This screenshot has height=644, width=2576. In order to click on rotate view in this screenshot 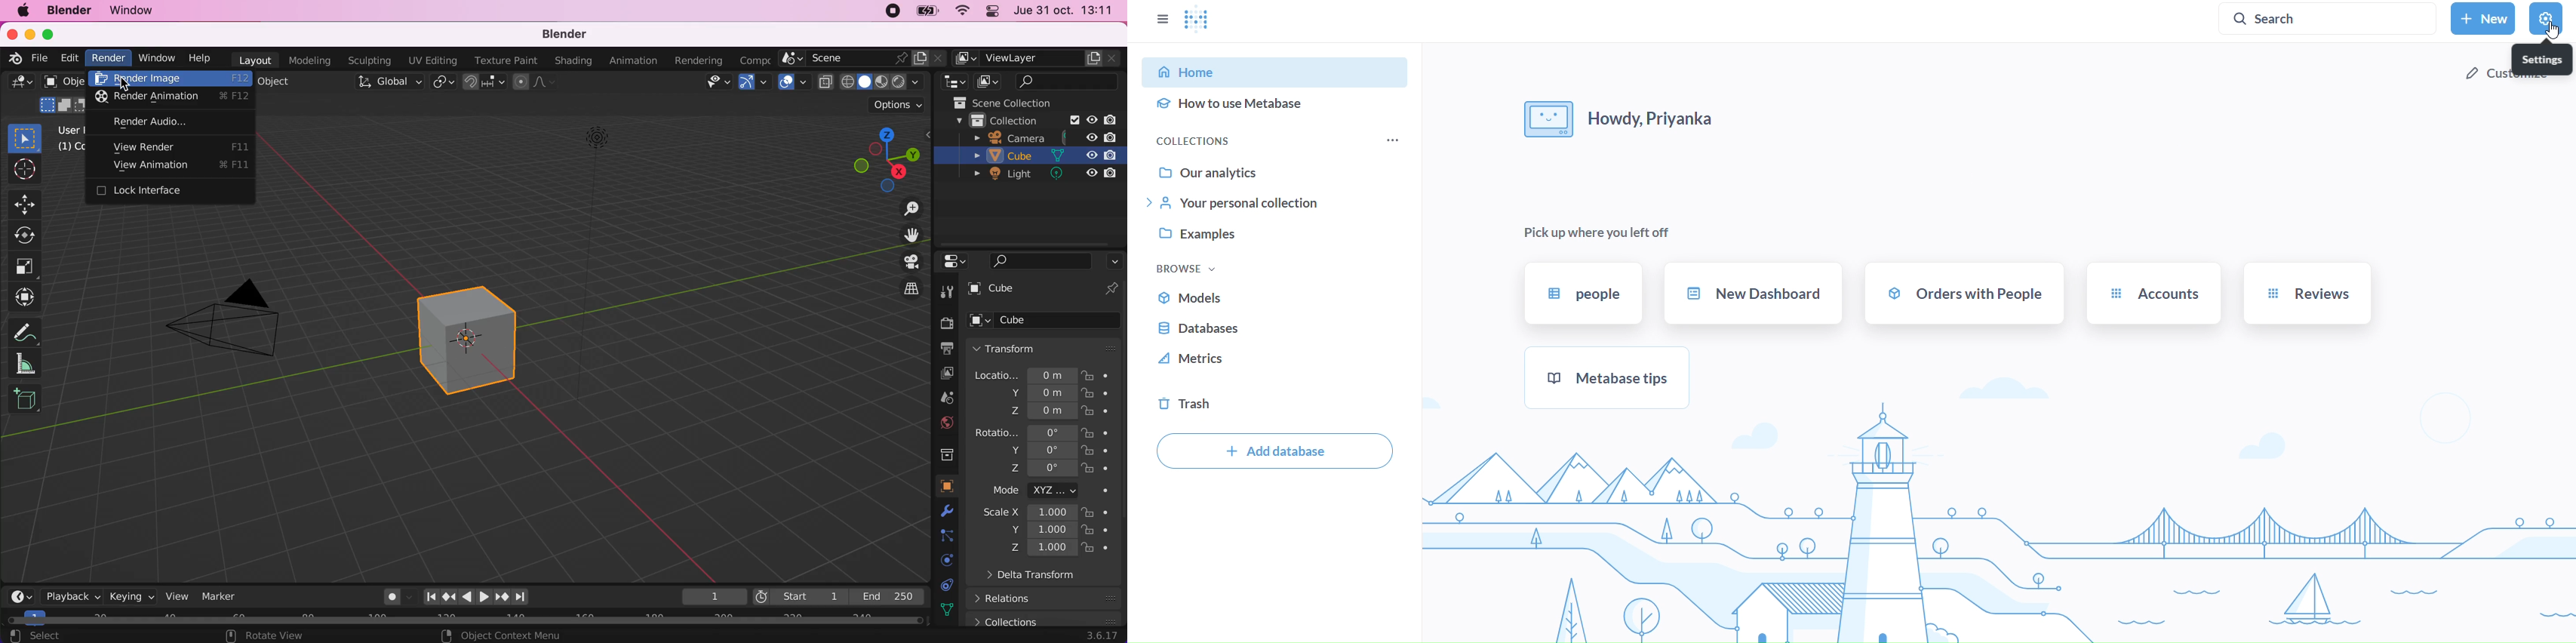, I will do `click(268, 636)`.